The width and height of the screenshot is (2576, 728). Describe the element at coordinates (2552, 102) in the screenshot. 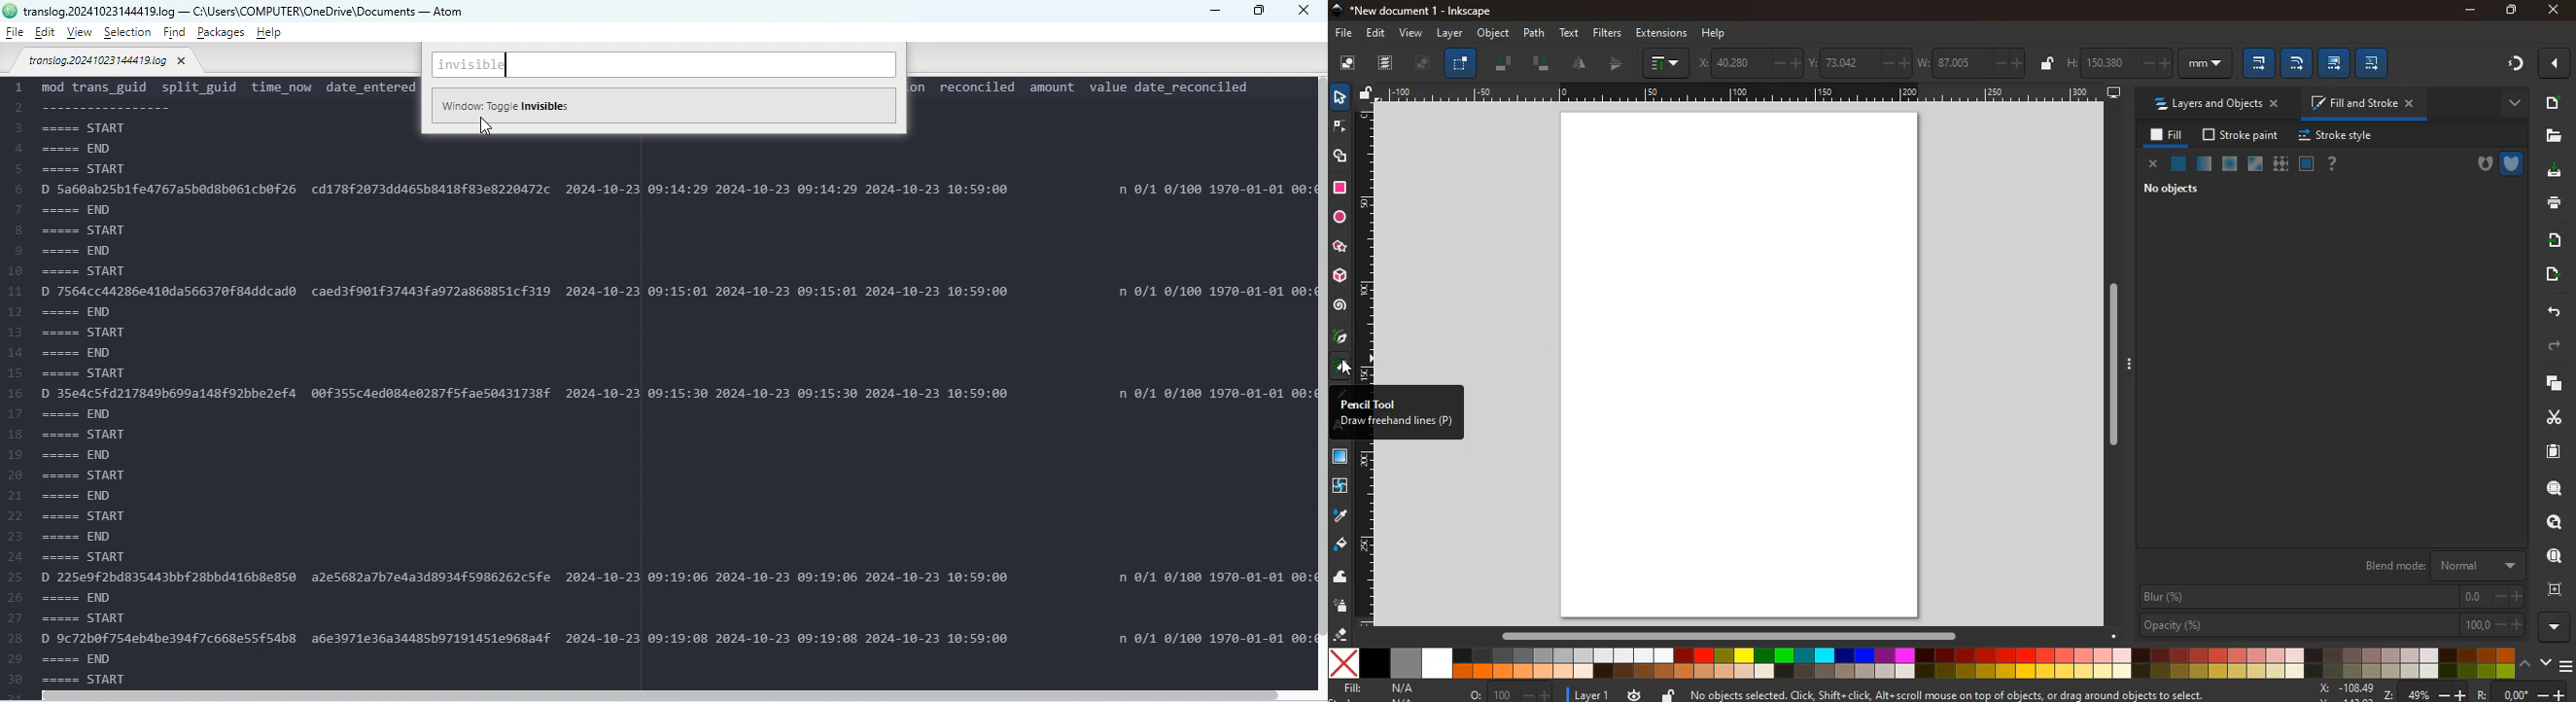

I see `add` at that location.